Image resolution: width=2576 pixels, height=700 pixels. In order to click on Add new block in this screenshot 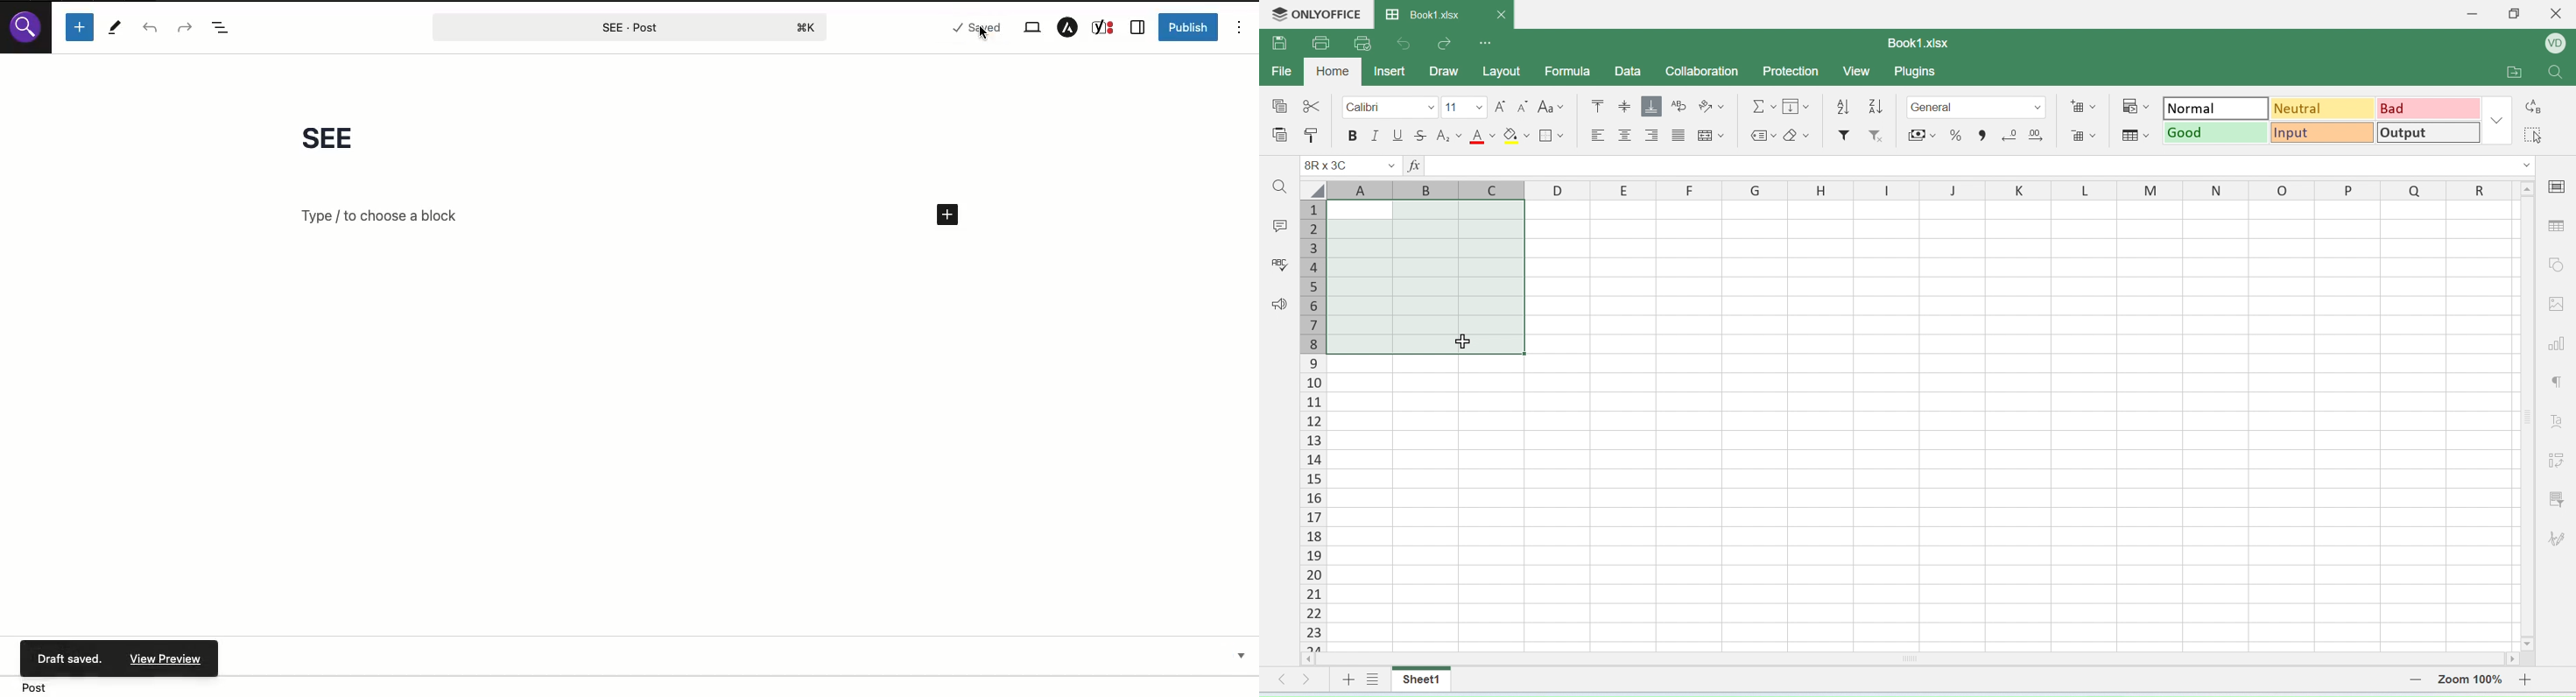, I will do `click(947, 215)`.